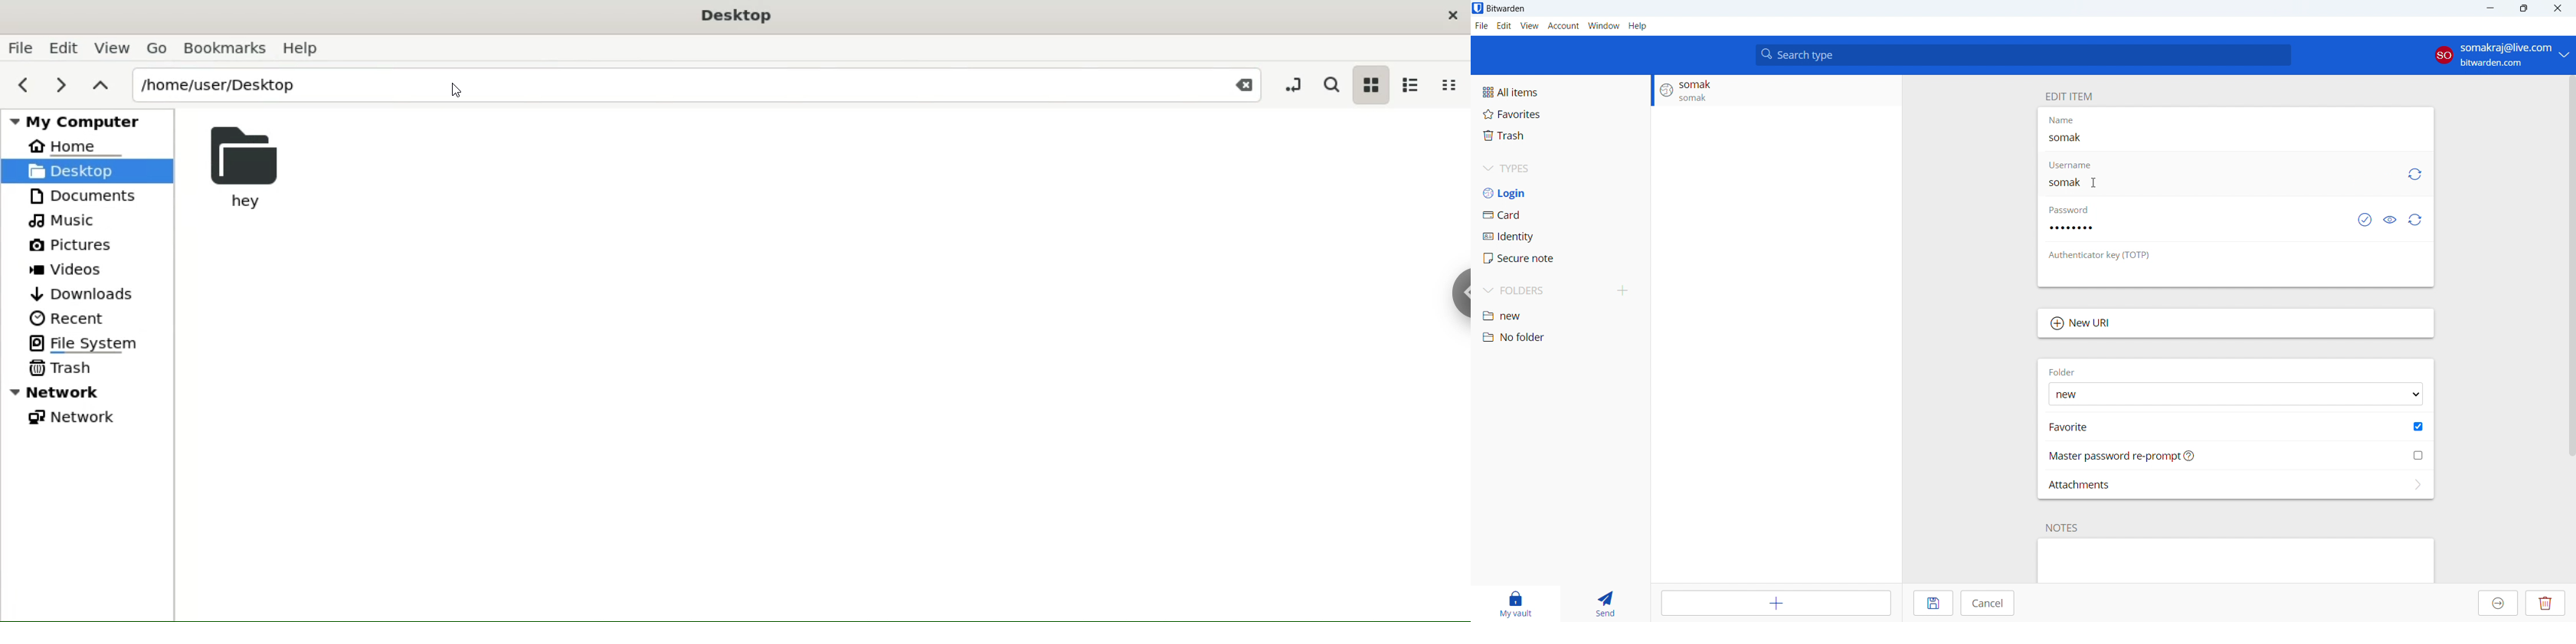 The image size is (2576, 644). I want to click on FOLDER, so click(2062, 371).